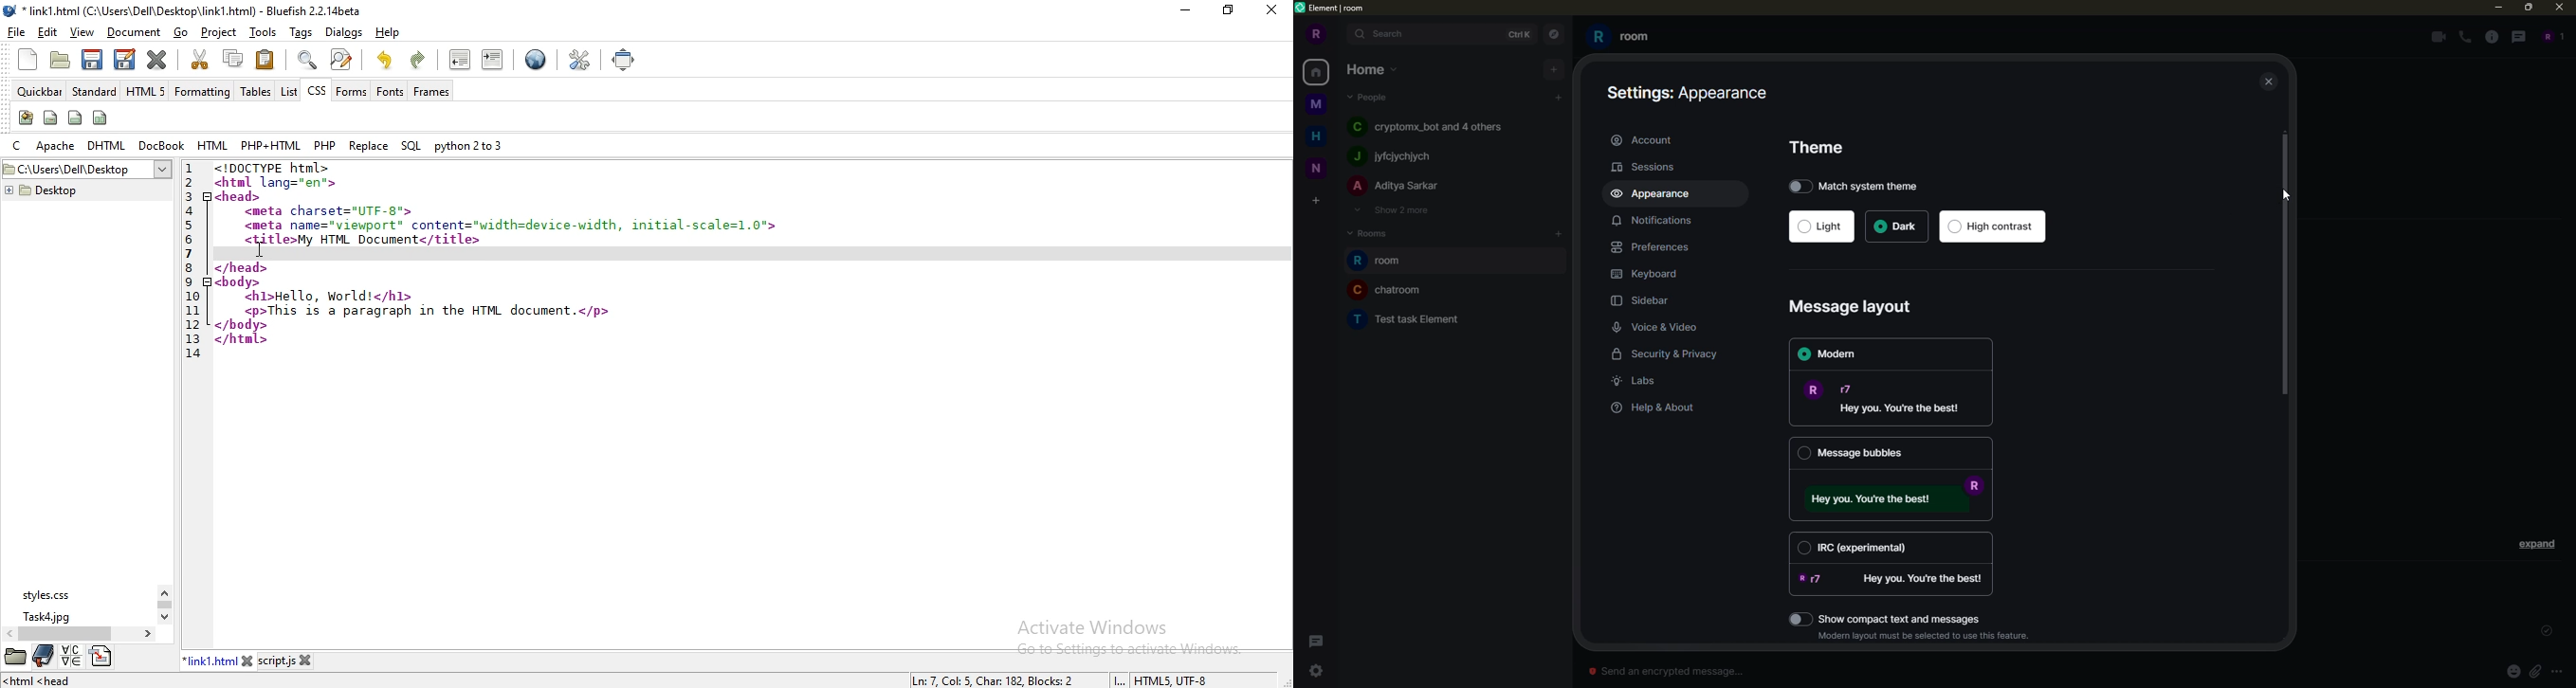 The image size is (2576, 700). Describe the element at coordinates (1316, 671) in the screenshot. I see `settings` at that location.